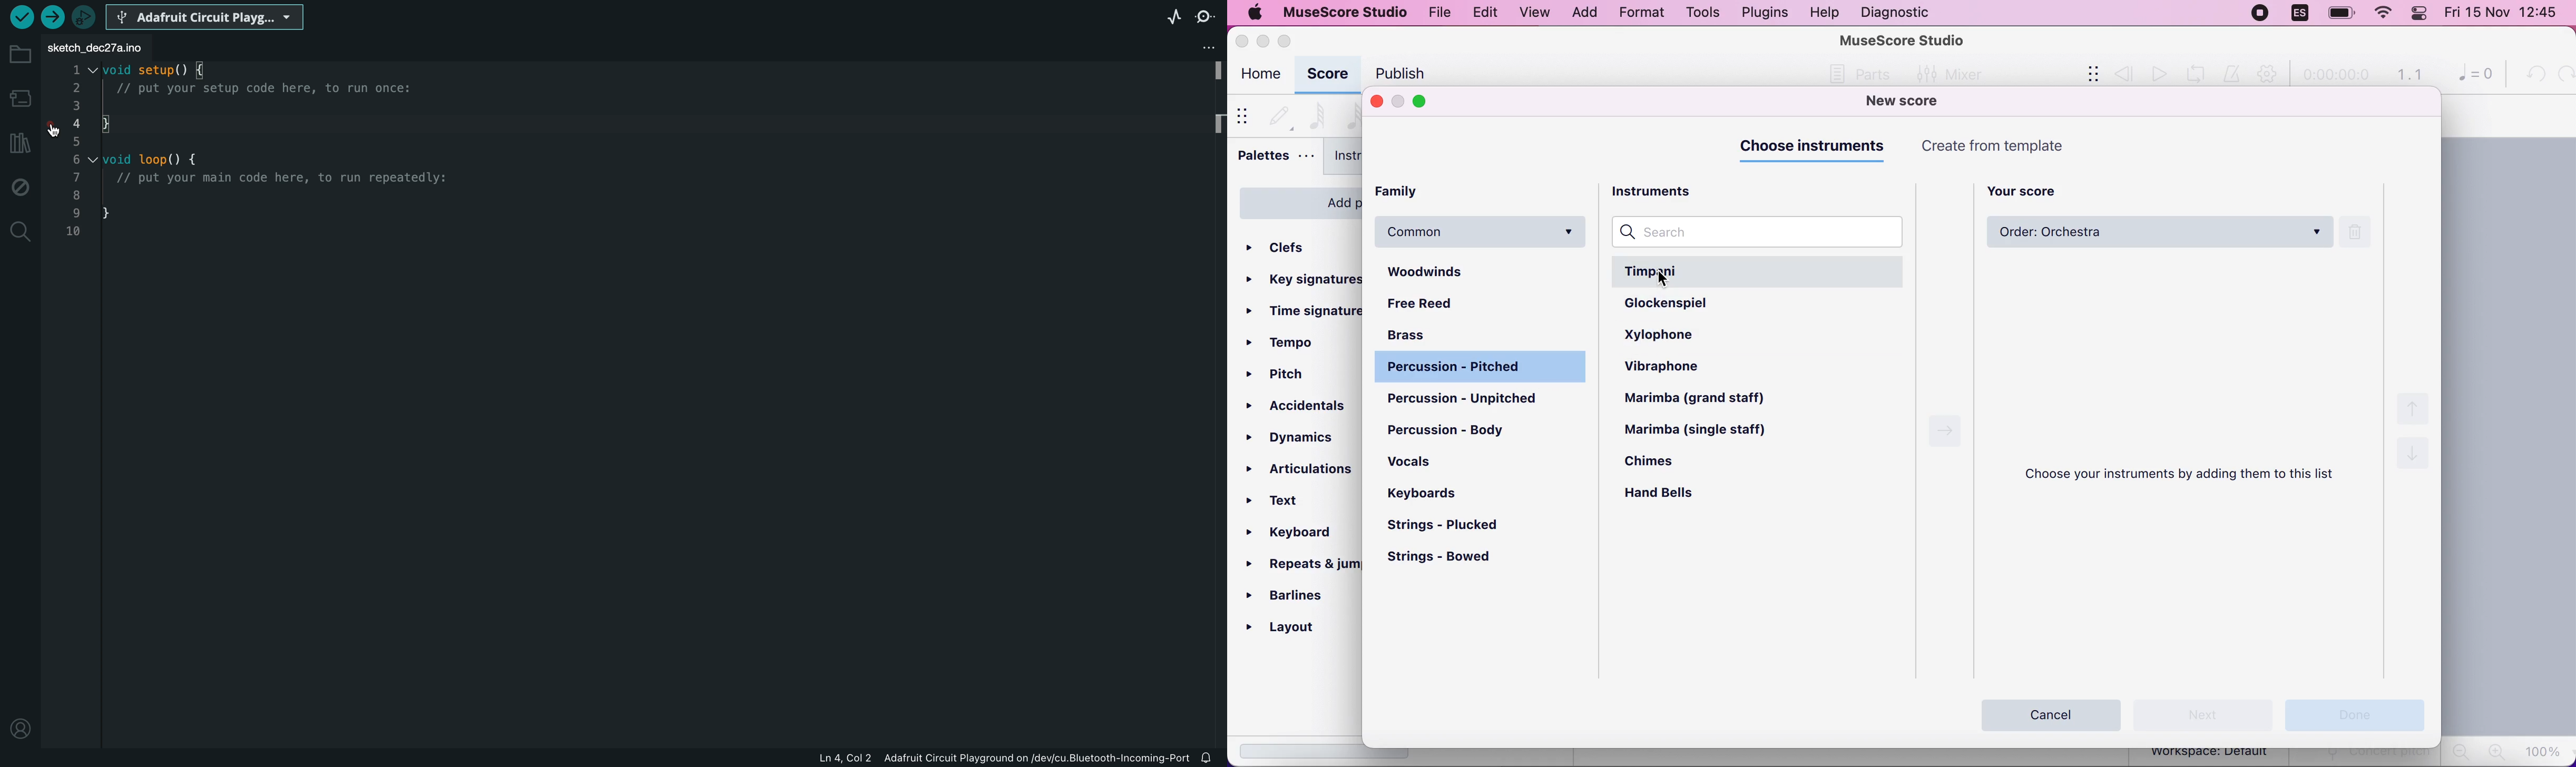  Describe the element at coordinates (1698, 13) in the screenshot. I see `tools` at that location.